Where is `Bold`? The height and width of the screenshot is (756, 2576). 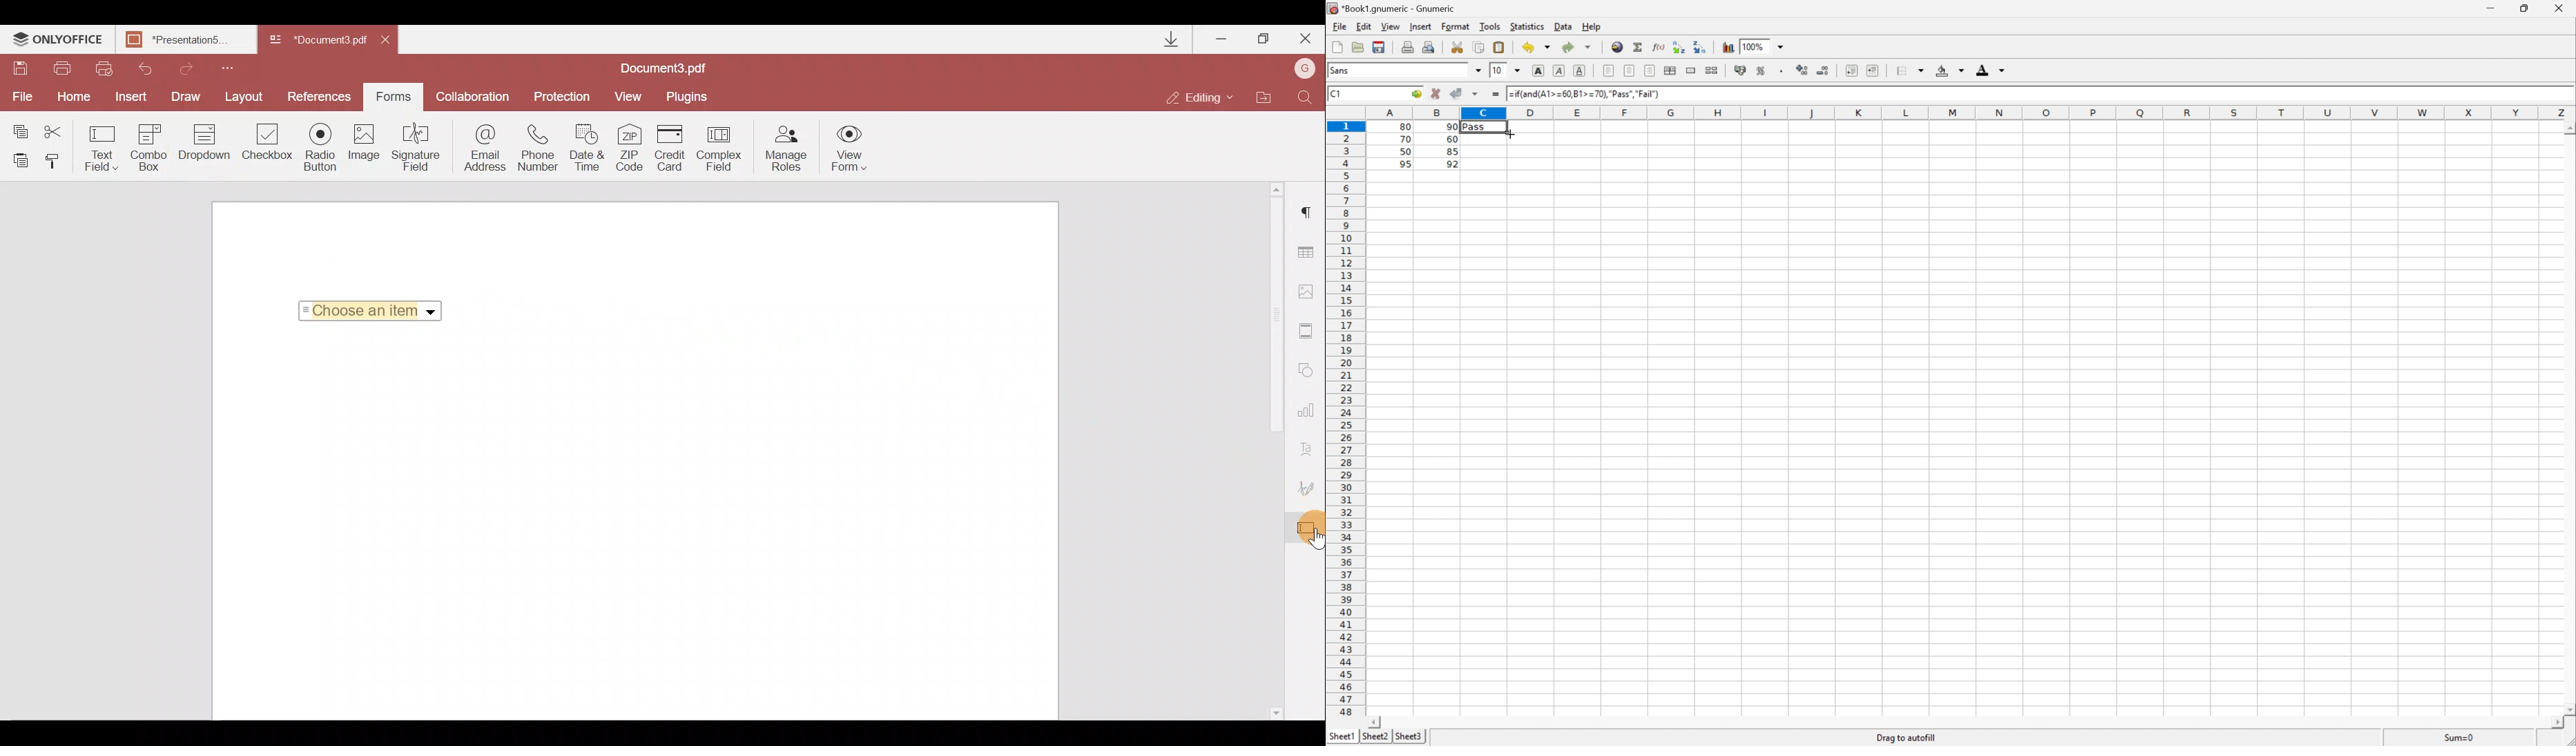
Bold is located at coordinates (1538, 69).